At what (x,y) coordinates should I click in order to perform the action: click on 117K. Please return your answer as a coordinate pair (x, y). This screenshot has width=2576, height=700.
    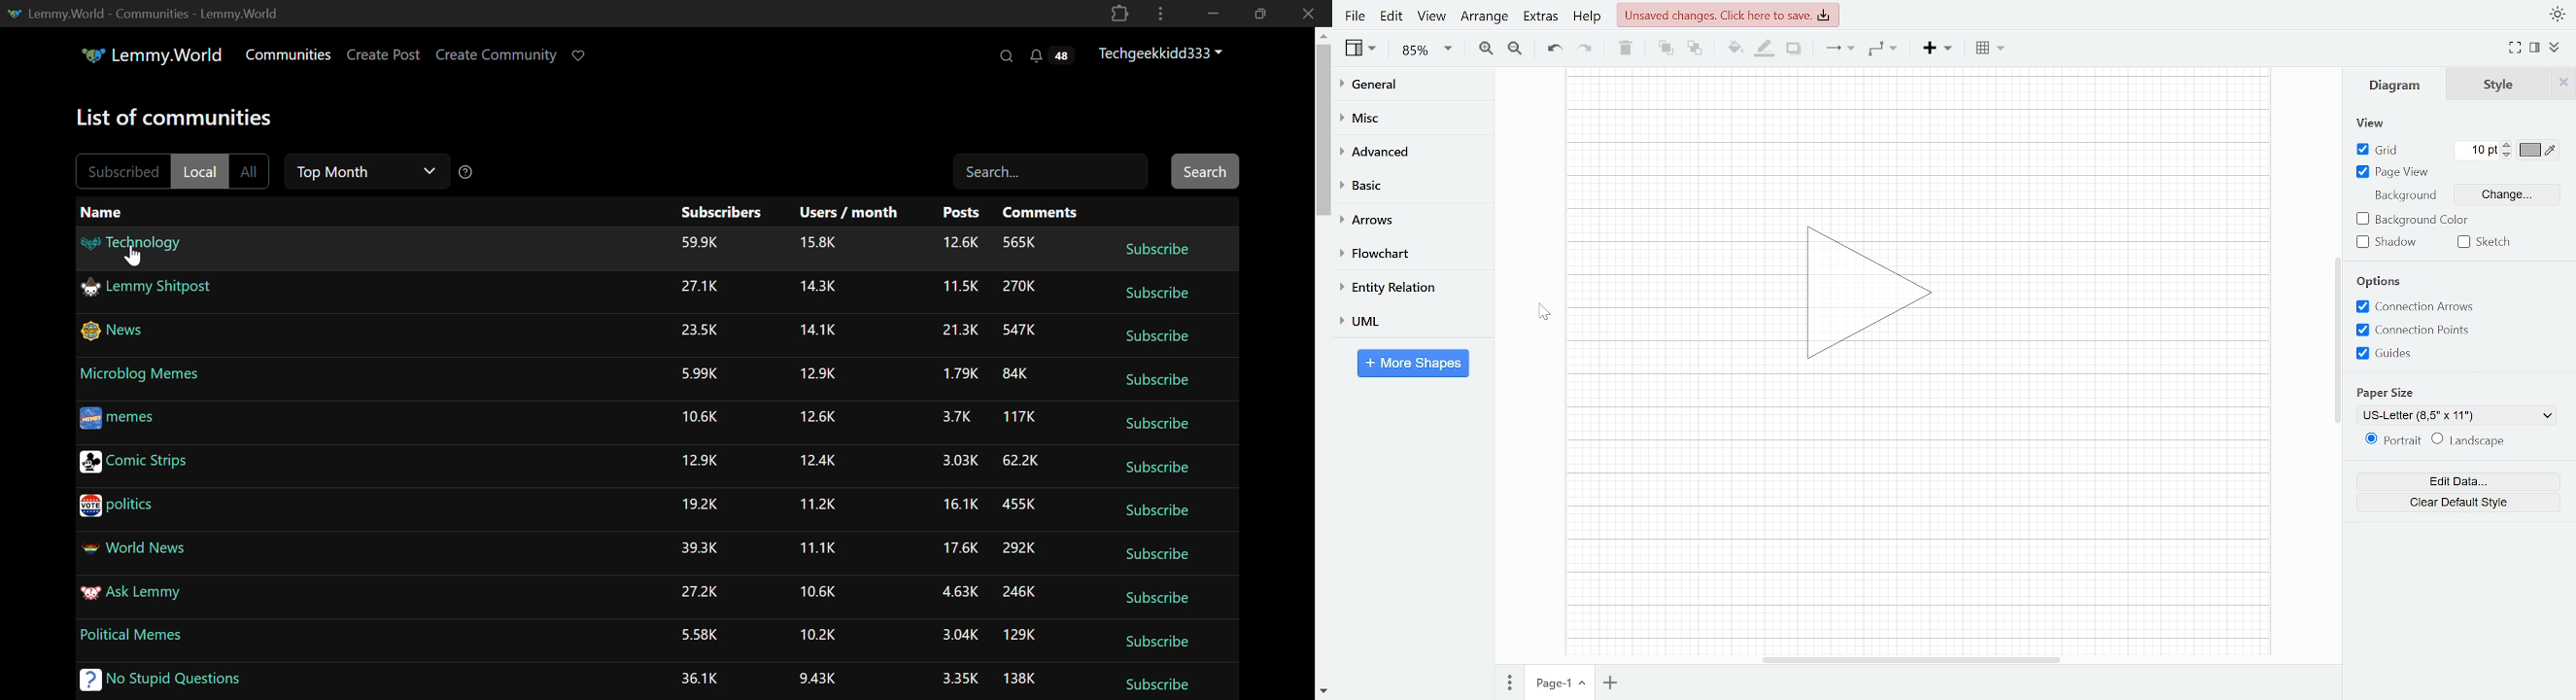
    Looking at the image, I should click on (1015, 415).